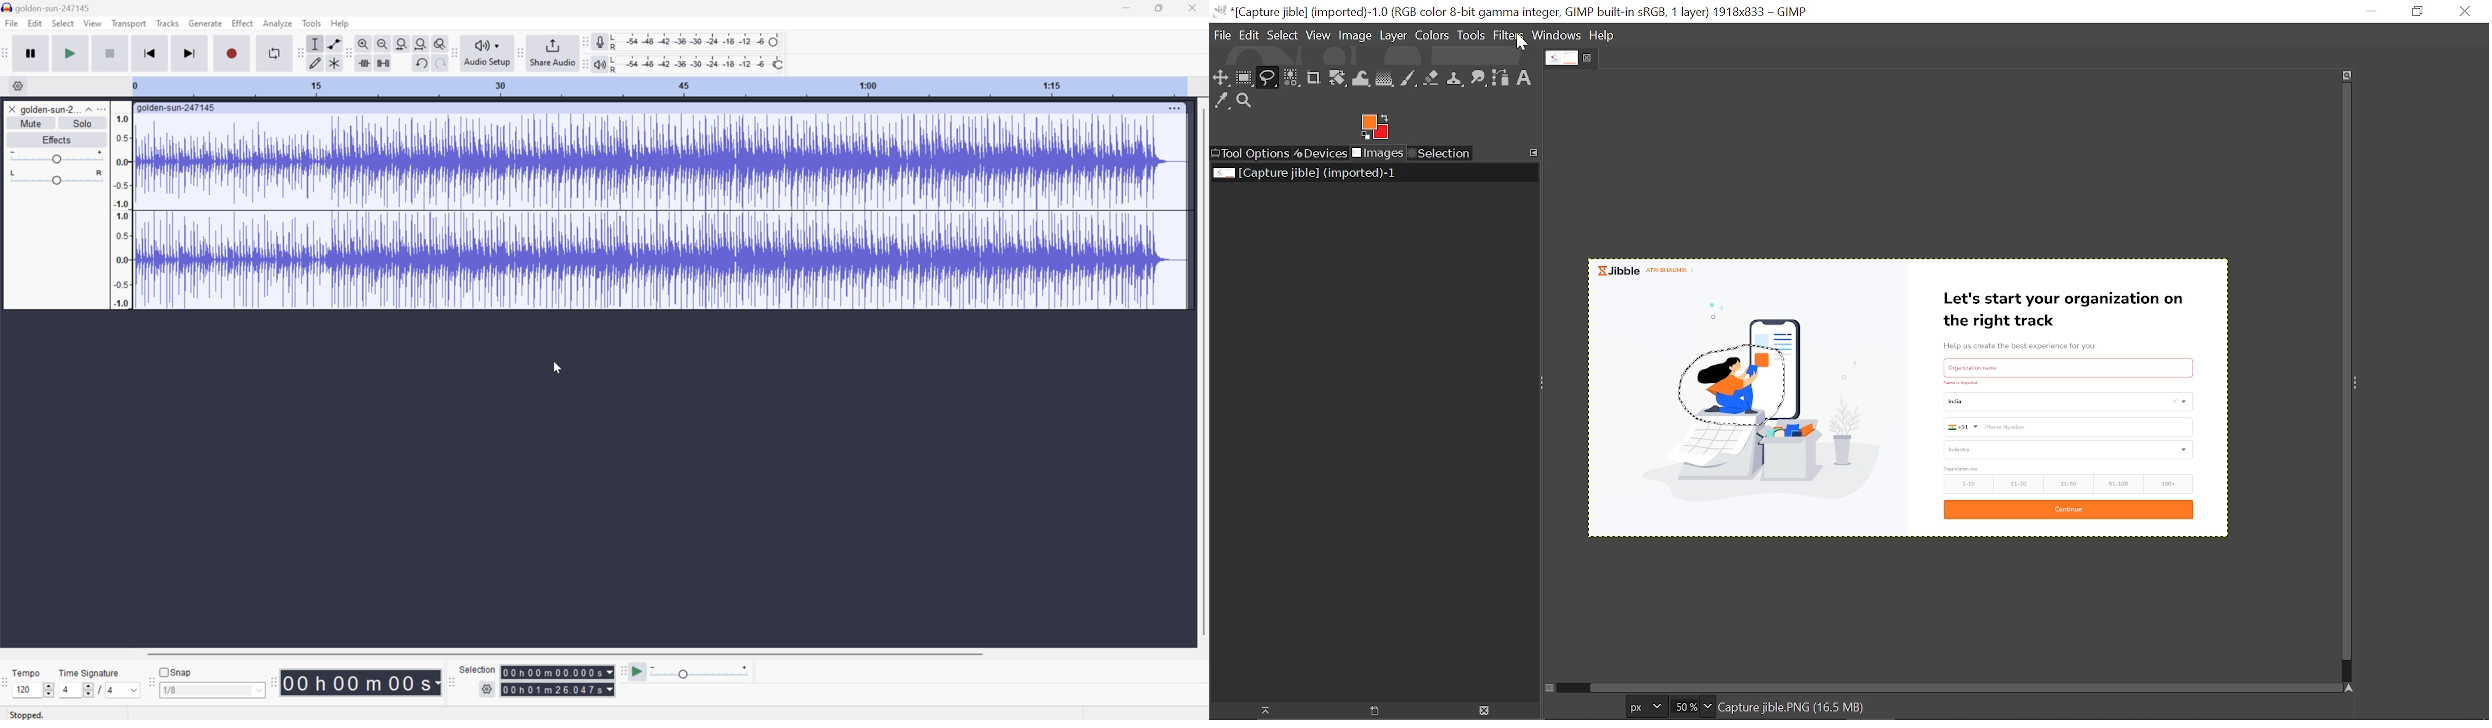 Image resolution: width=2492 pixels, height=728 pixels. I want to click on Audacity recording meter toolbar, so click(583, 42).